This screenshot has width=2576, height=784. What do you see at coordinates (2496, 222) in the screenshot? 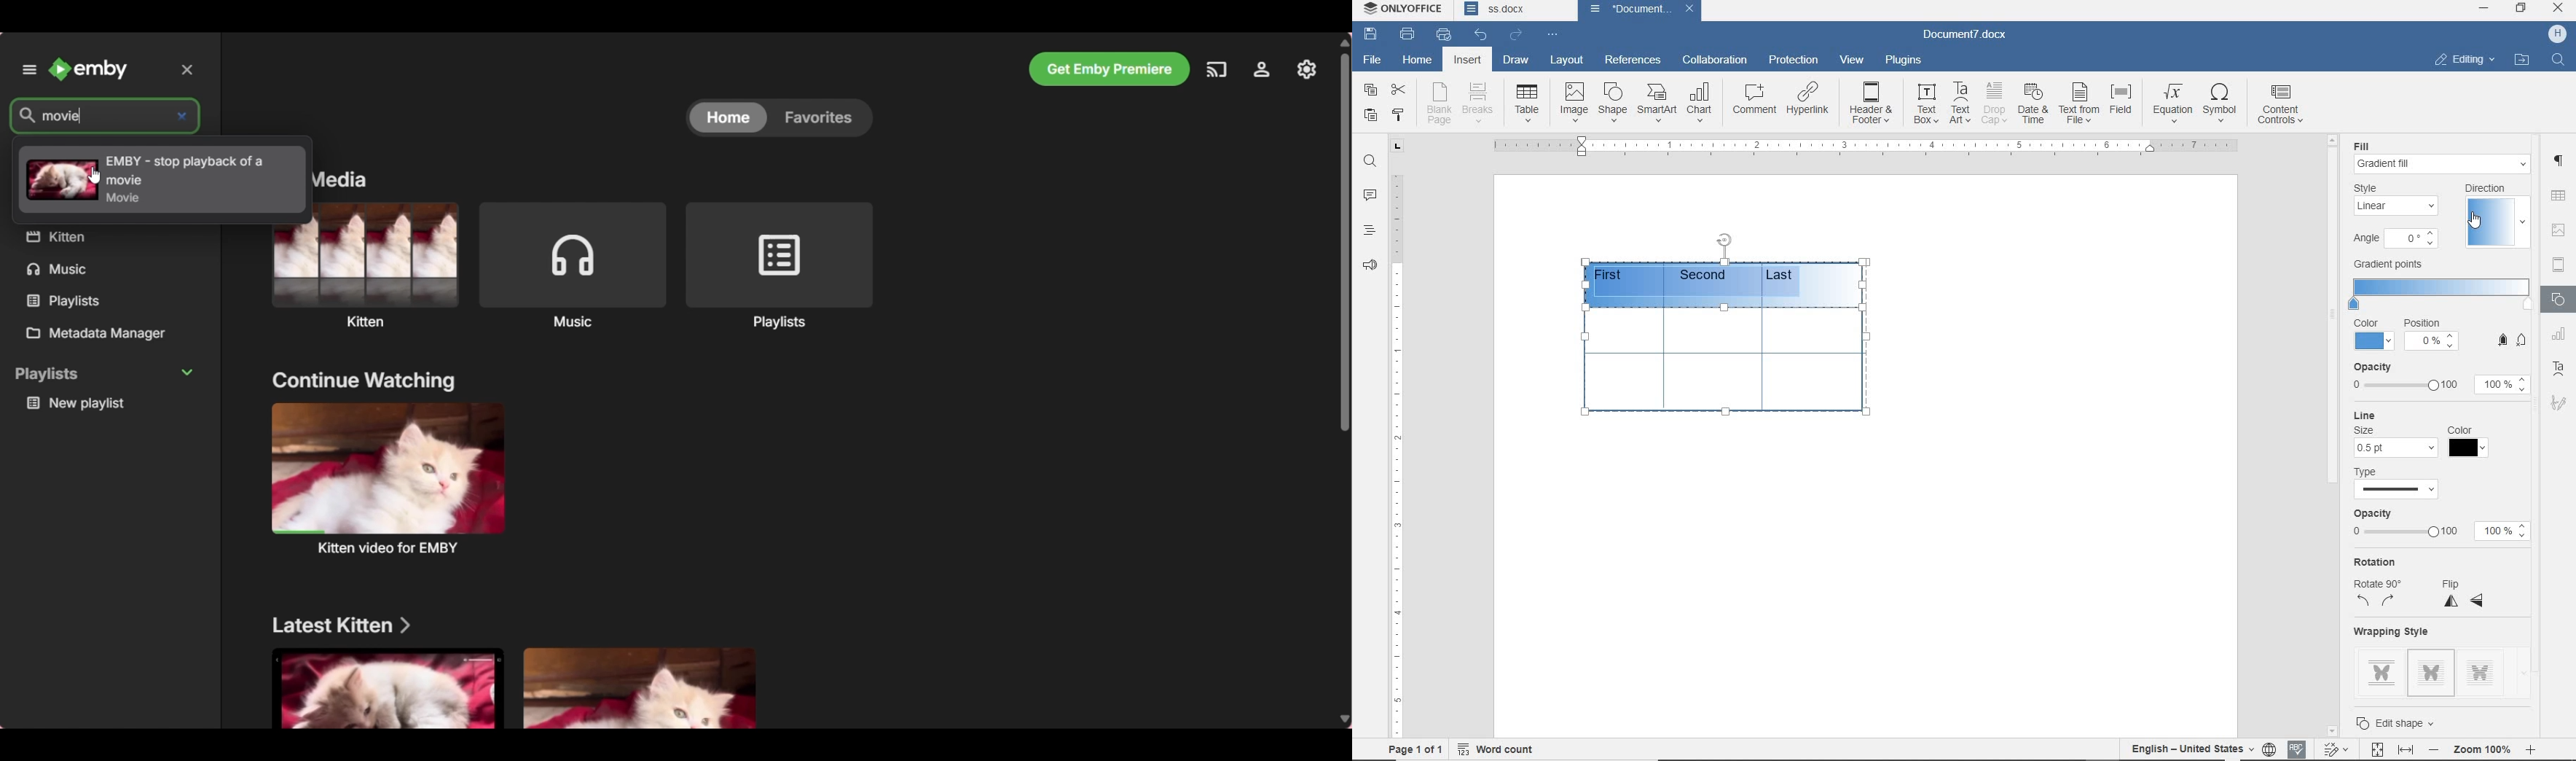
I see `select ` at bounding box center [2496, 222].